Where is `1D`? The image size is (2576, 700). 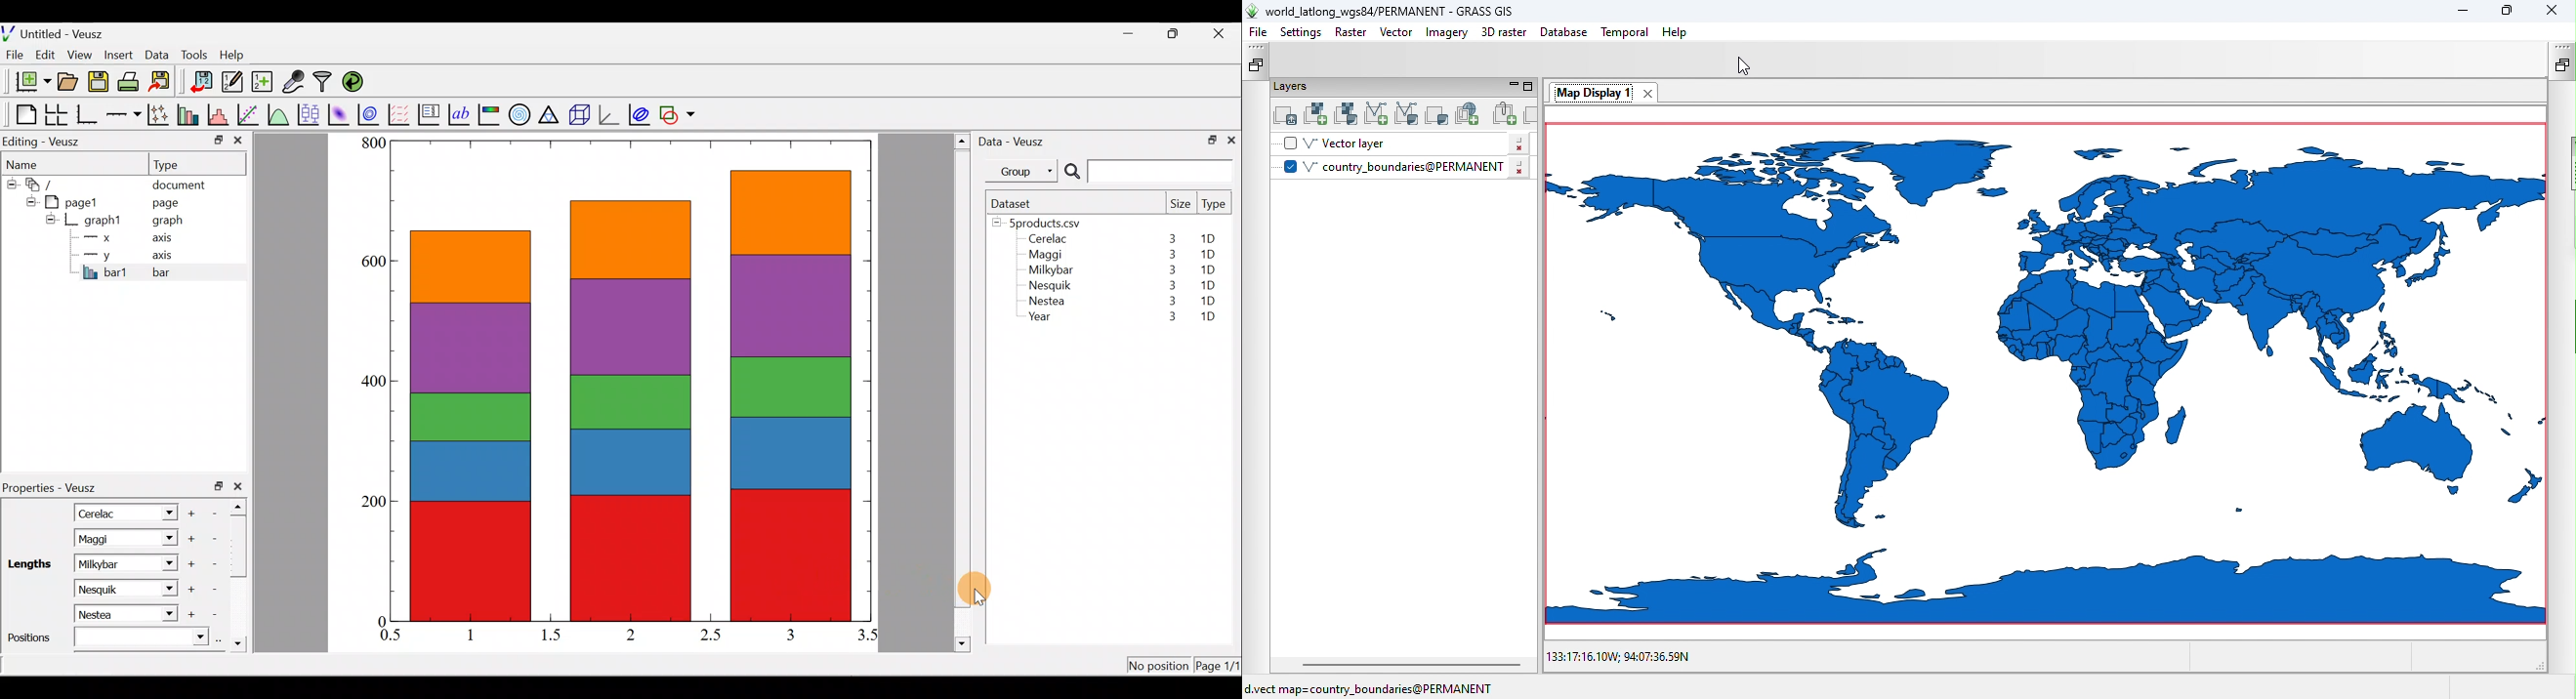 1D is located at coordinates (1213, 239).